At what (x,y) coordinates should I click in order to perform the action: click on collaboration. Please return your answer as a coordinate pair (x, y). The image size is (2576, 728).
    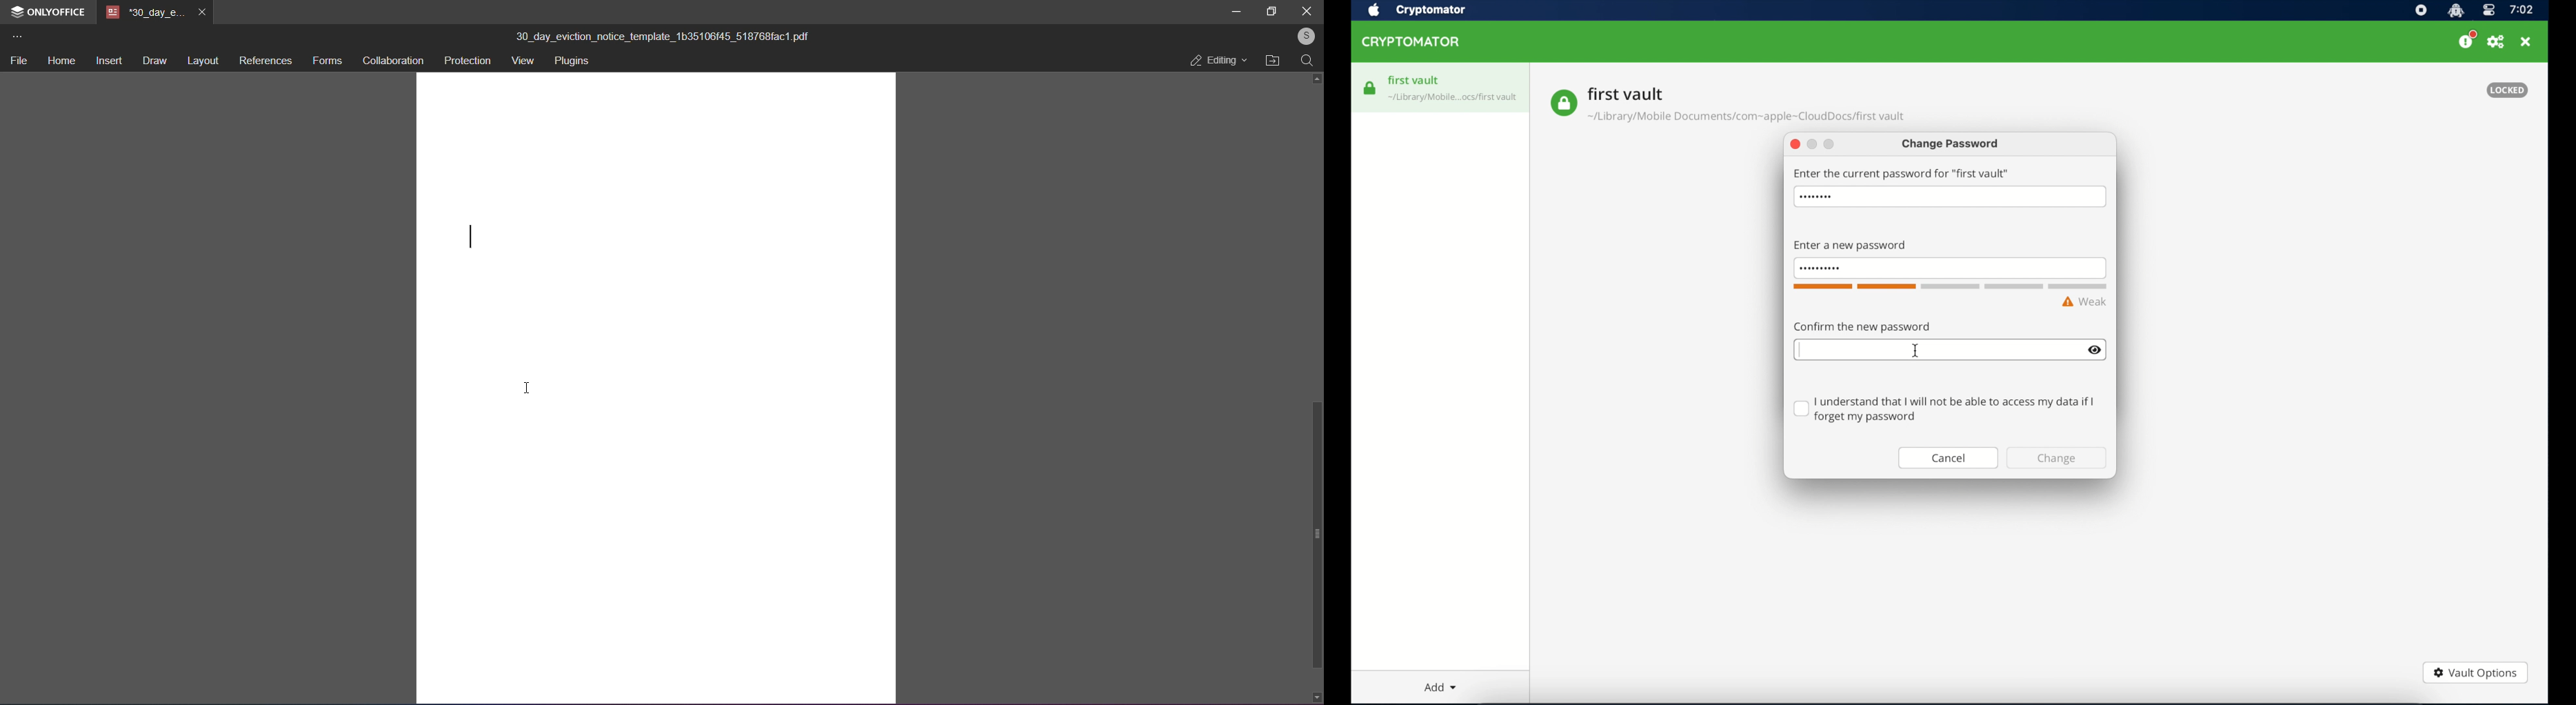
    Looking at the image, I should click on (395, 61).